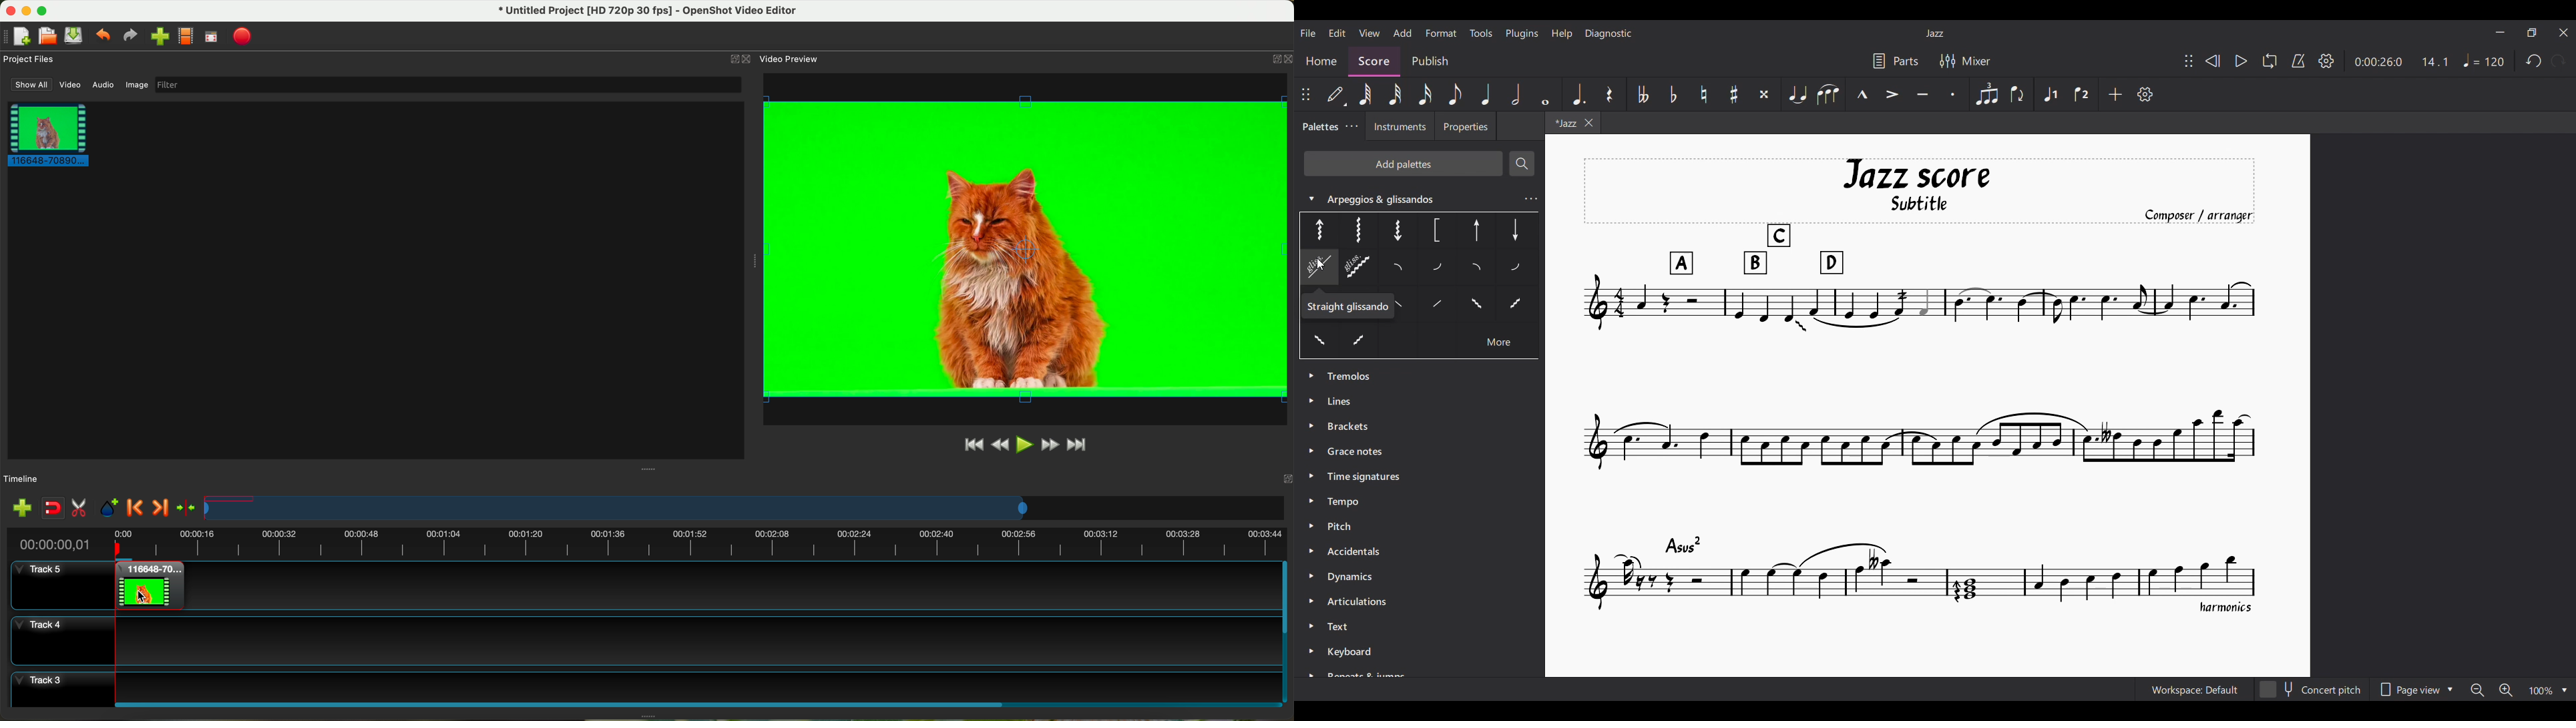 Image resolution: width=2576 pixels, height=728 pixels. Describe the element at coordinates (1514, 229) in the screenshot. I see `Plate 6` at that location.